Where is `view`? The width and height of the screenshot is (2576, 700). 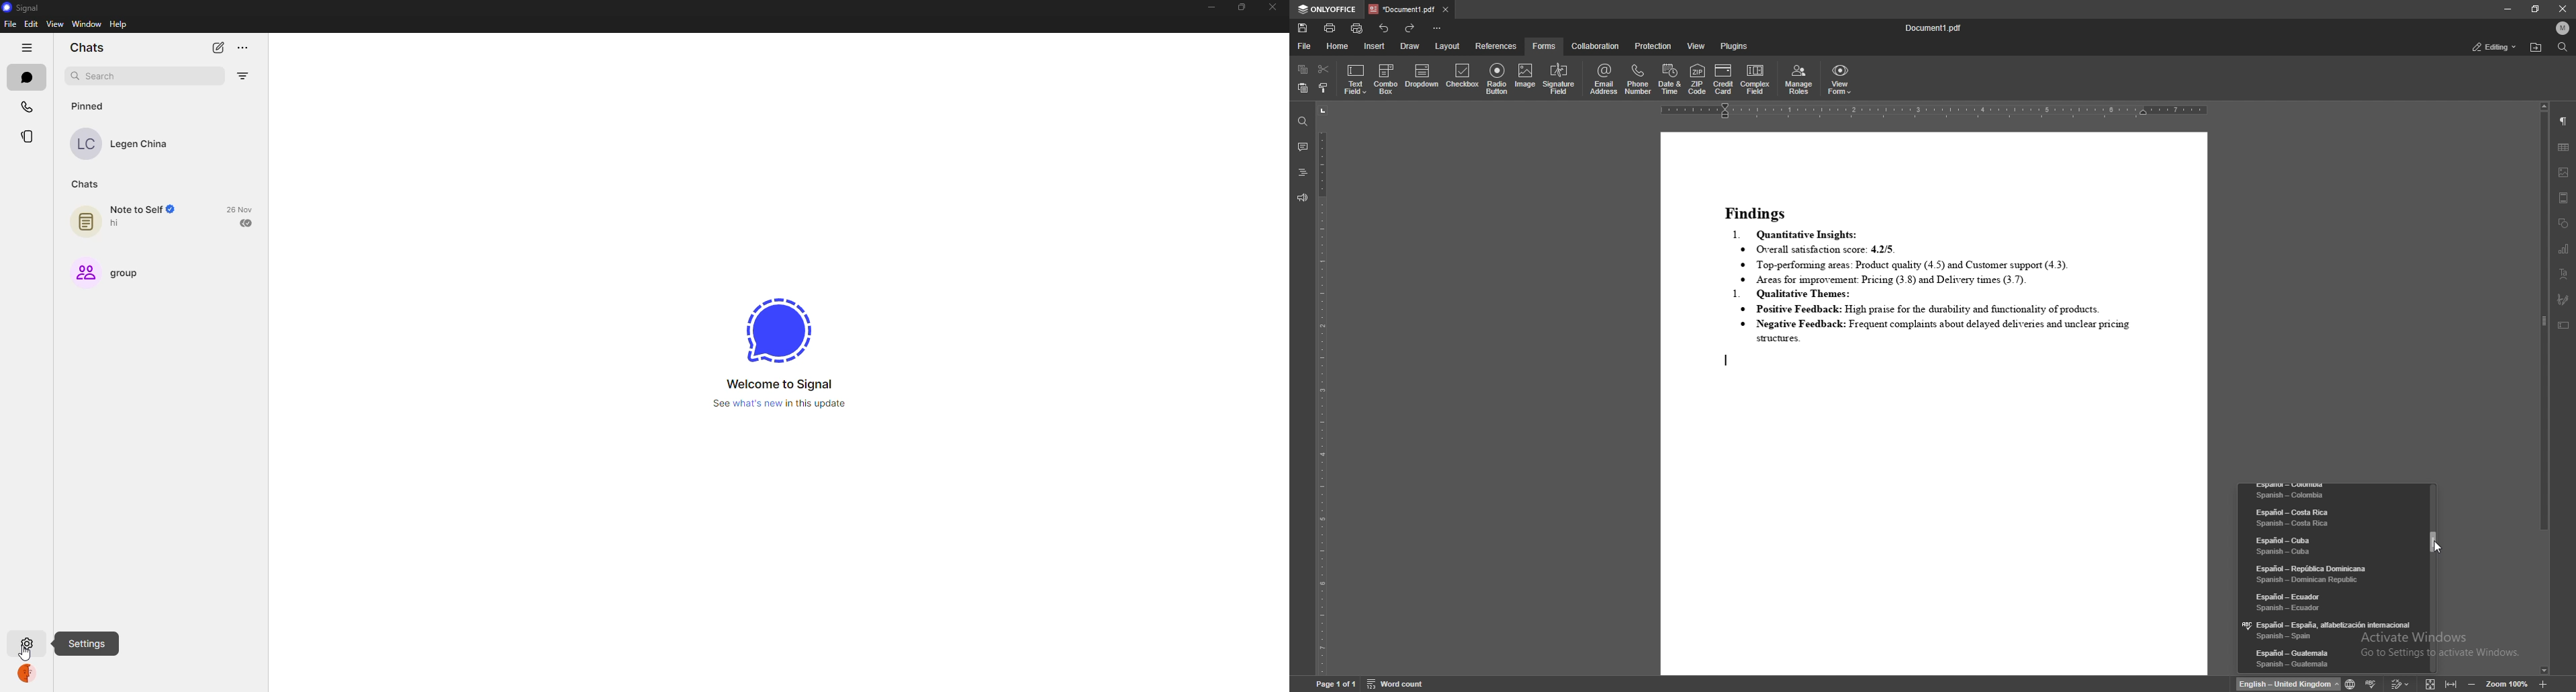 view is located at coordinates (55, 25).